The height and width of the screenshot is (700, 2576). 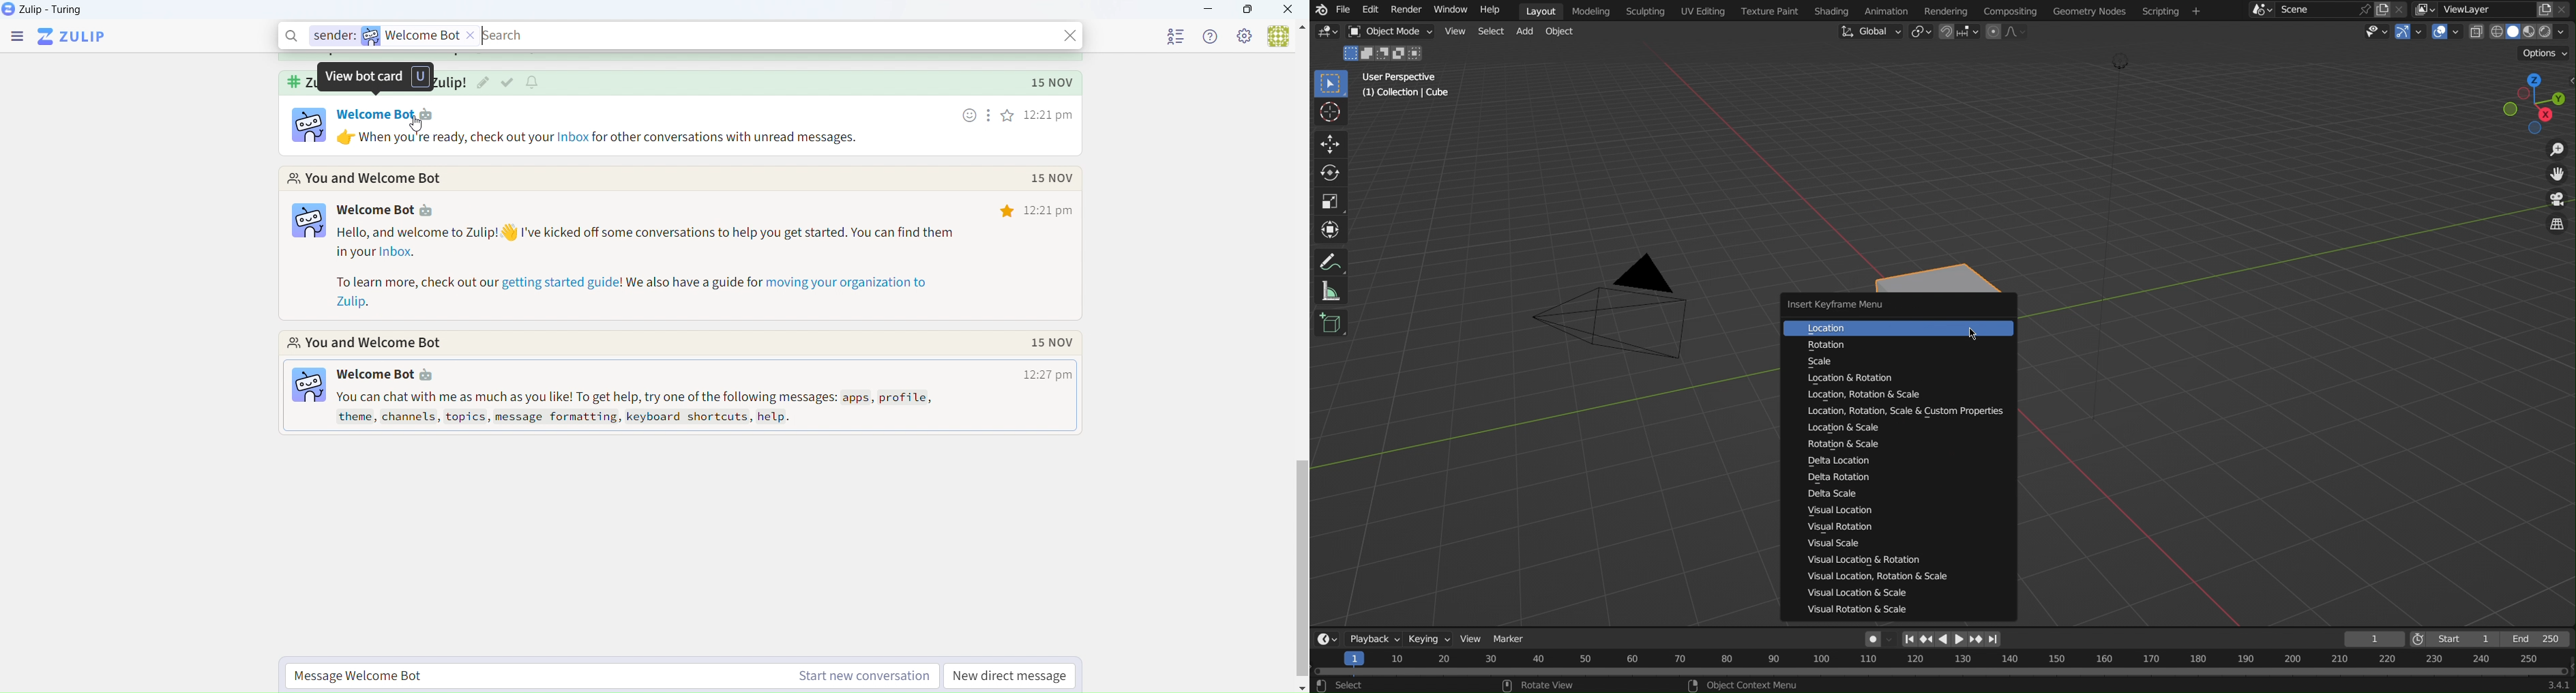 What do you see at coordinates (1051, 345) in the screenshot?
I see `15 NOV` at bounding box center [1051, 345].